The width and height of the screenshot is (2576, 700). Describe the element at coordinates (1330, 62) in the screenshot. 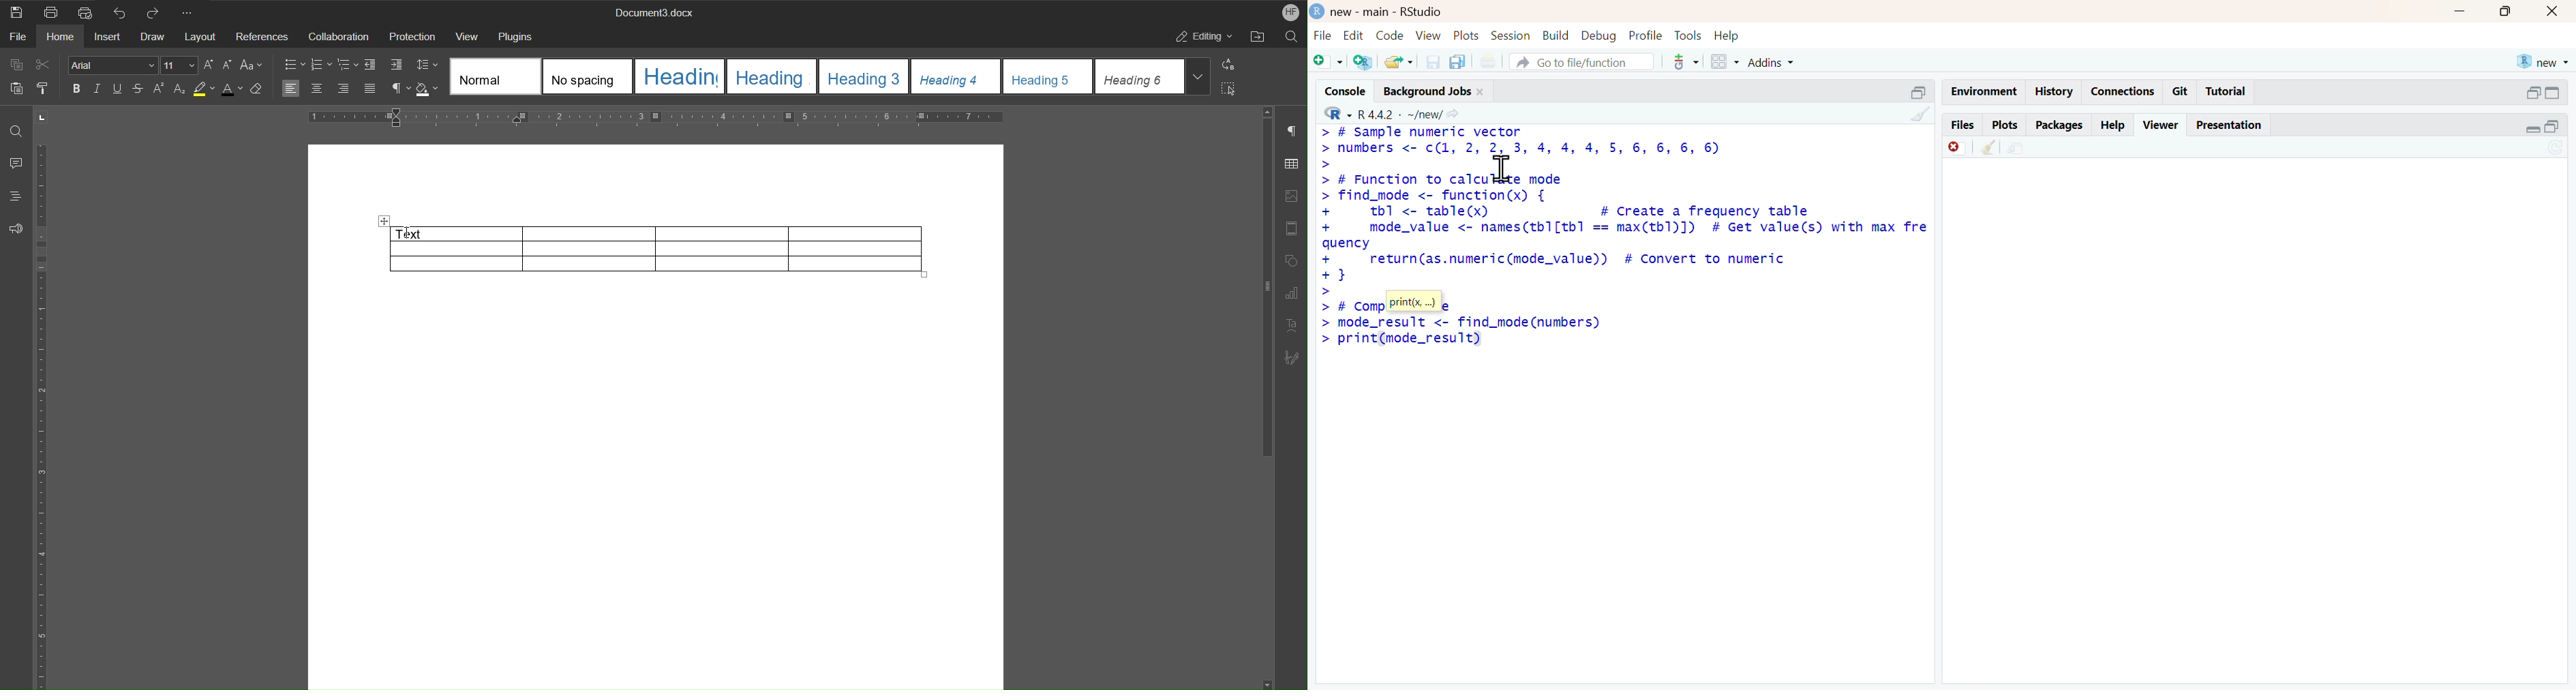

I see `add file as` at that location.